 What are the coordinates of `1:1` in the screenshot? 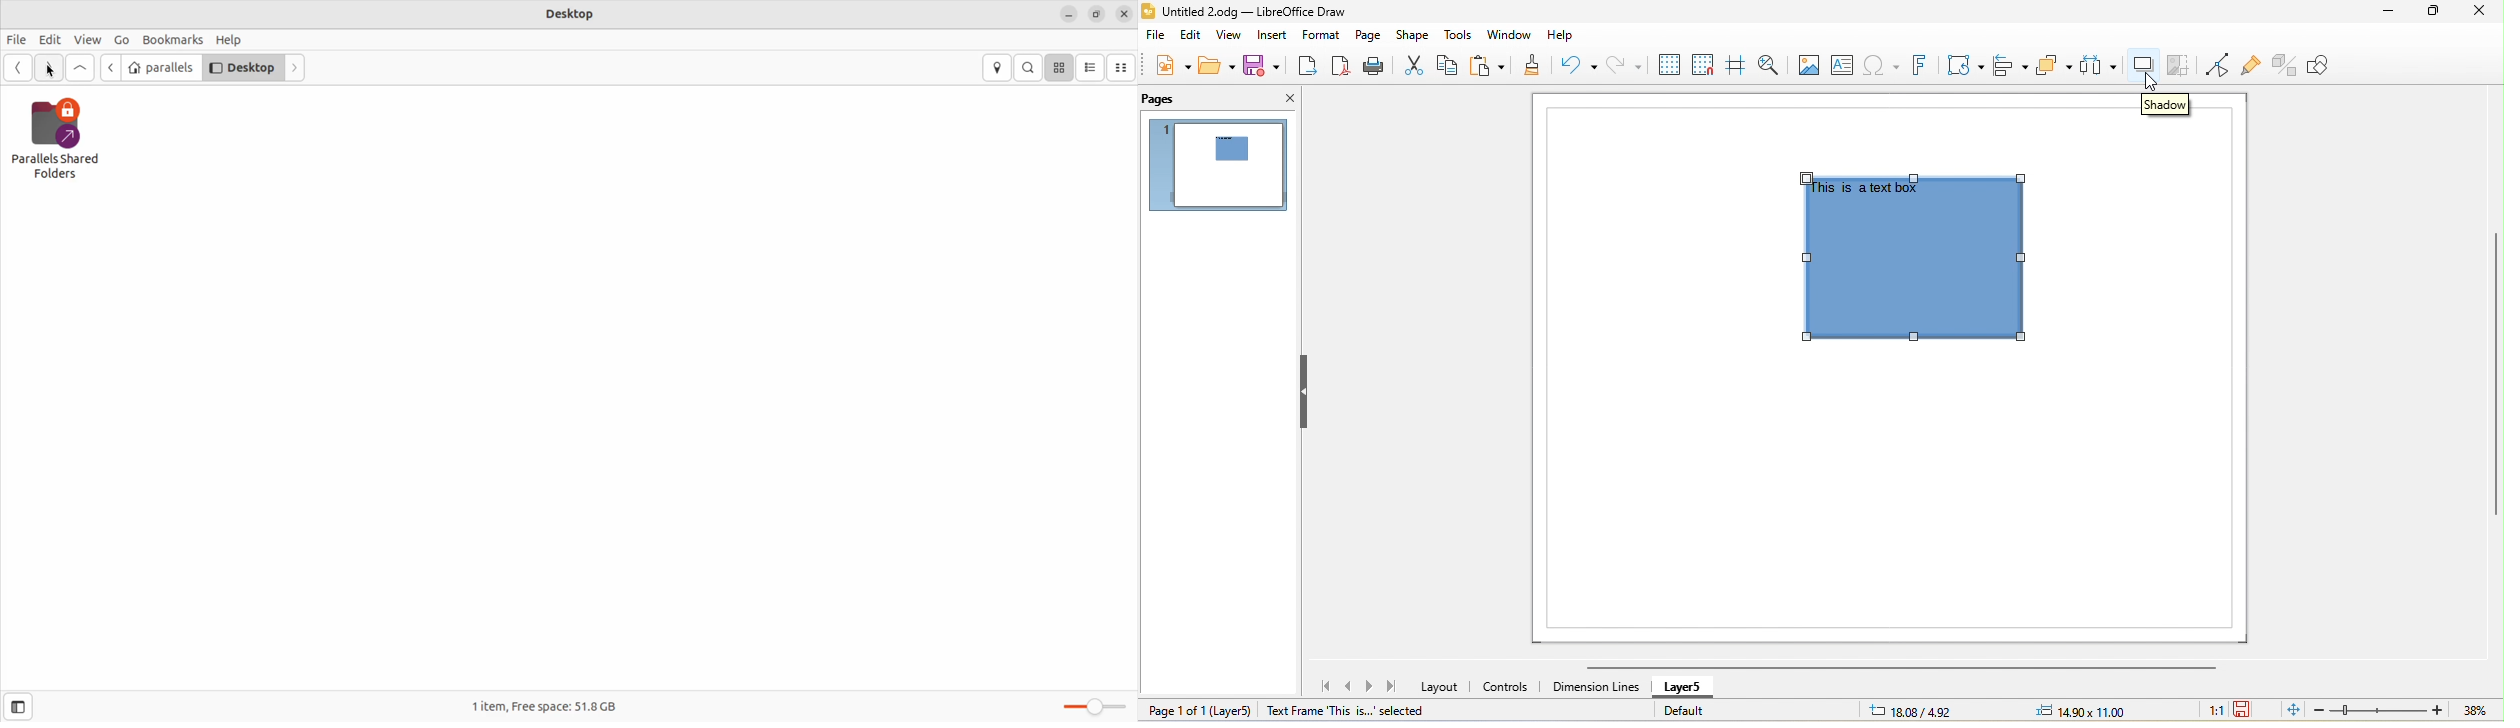 It's located at (2209, 711).